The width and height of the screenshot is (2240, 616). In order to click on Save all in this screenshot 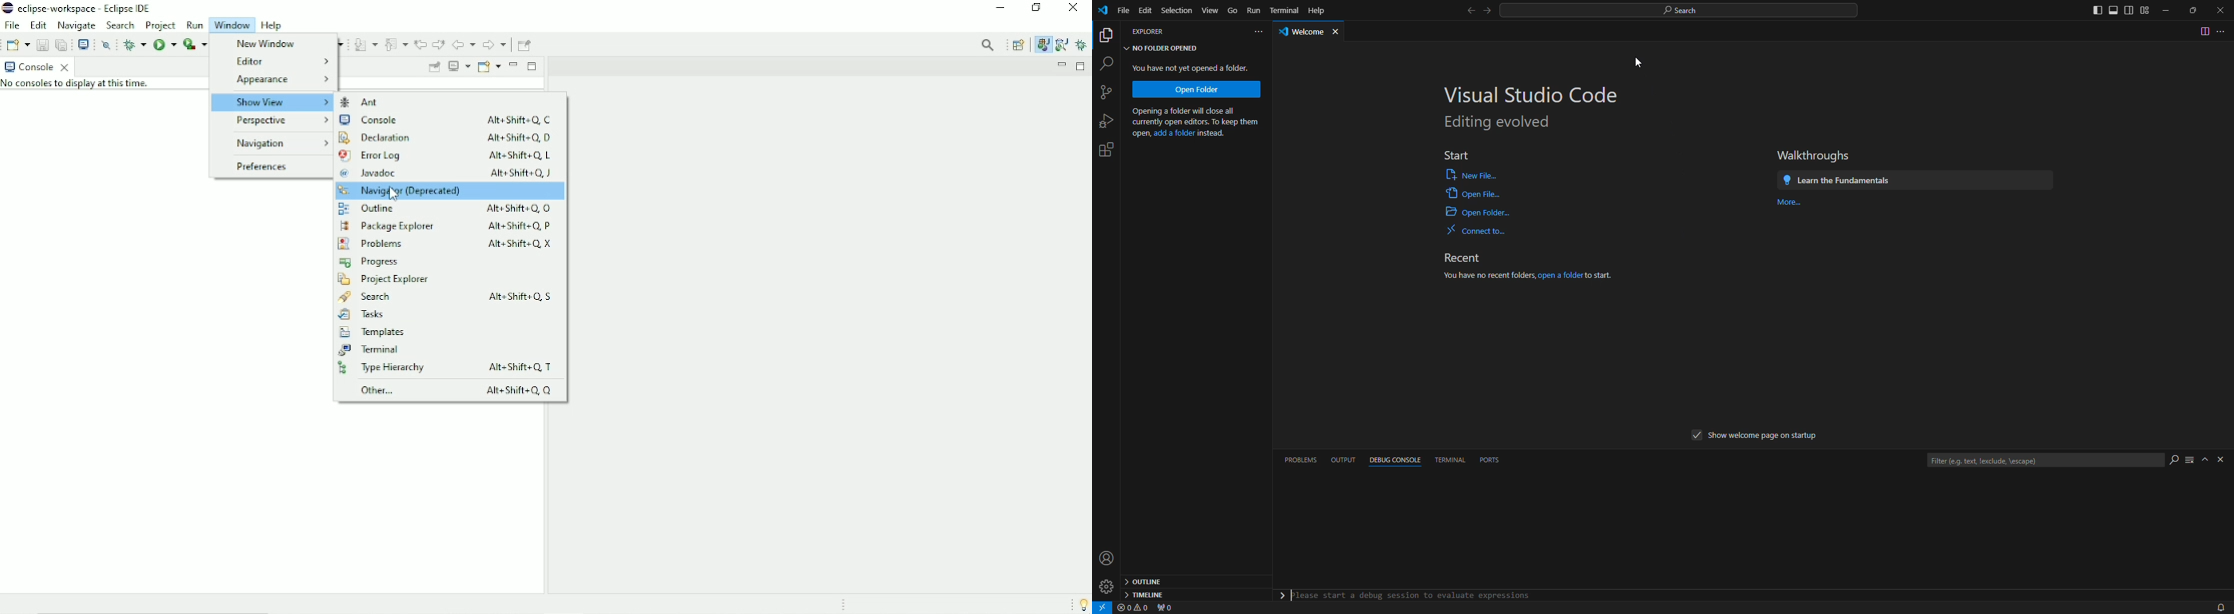, I will do `click(60, 44)`.